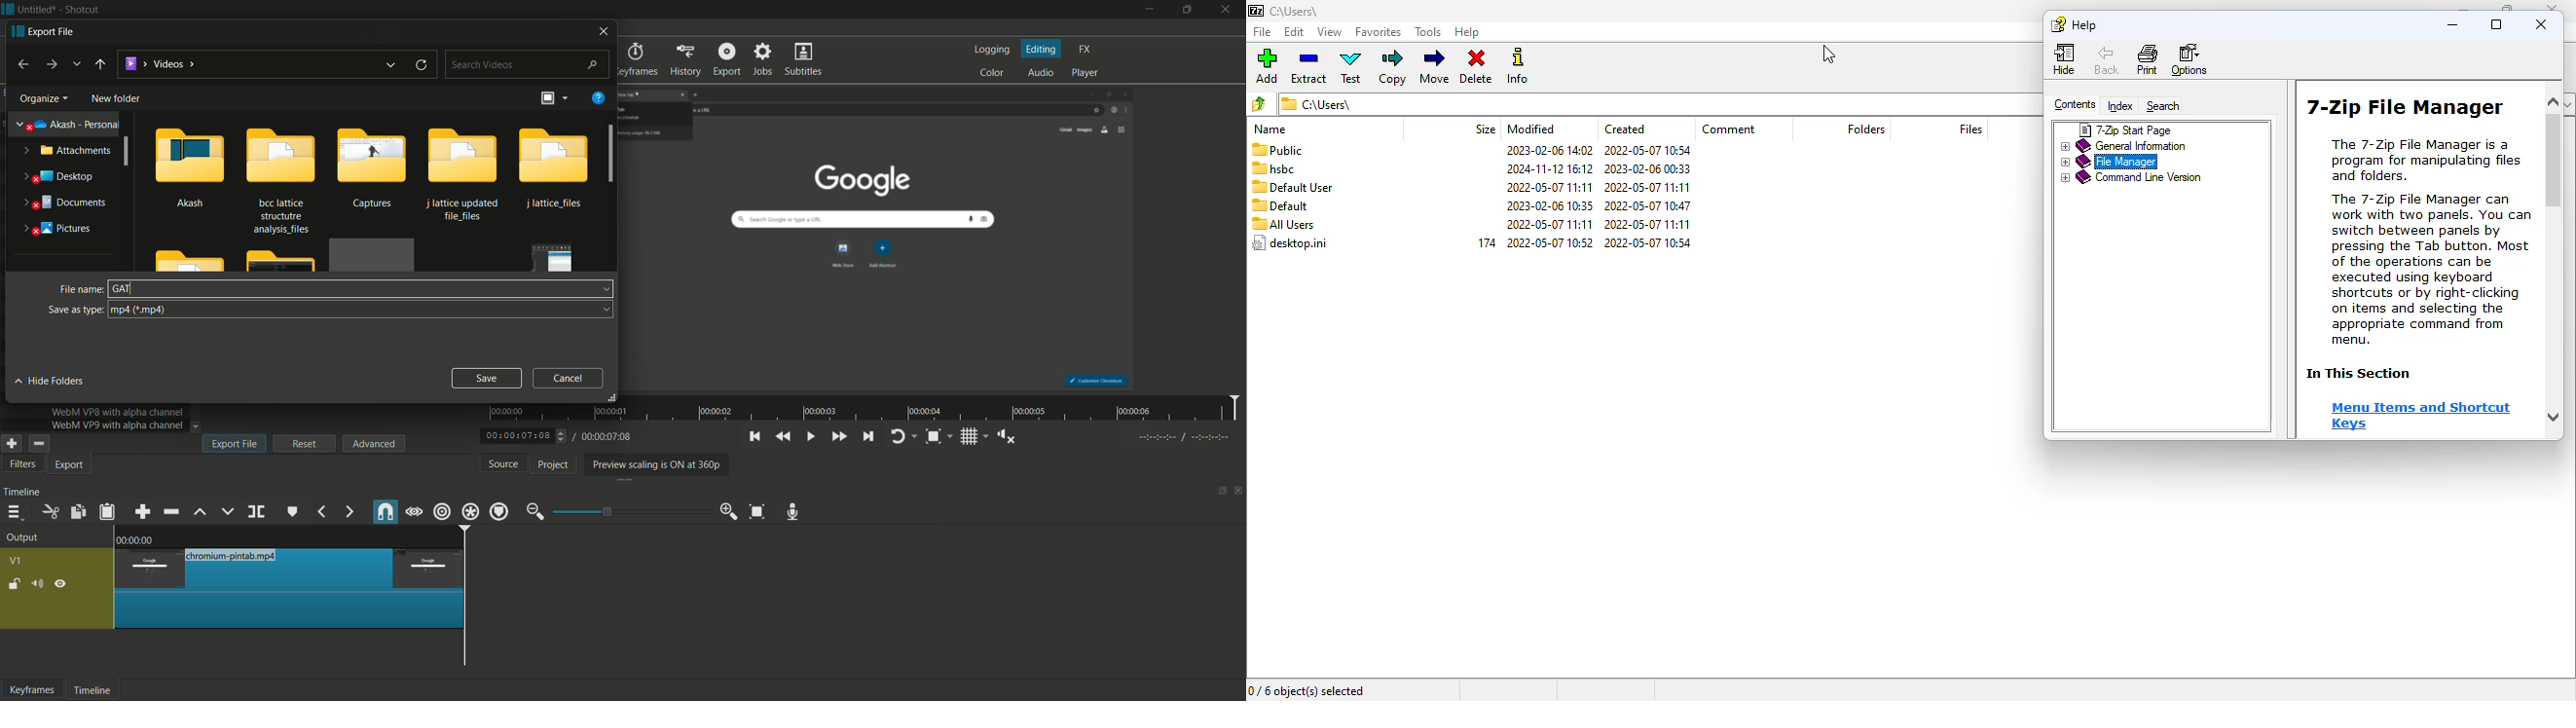 The width and height of the screenshot is (2576, 728). I want to click on export, so click(71, 465).